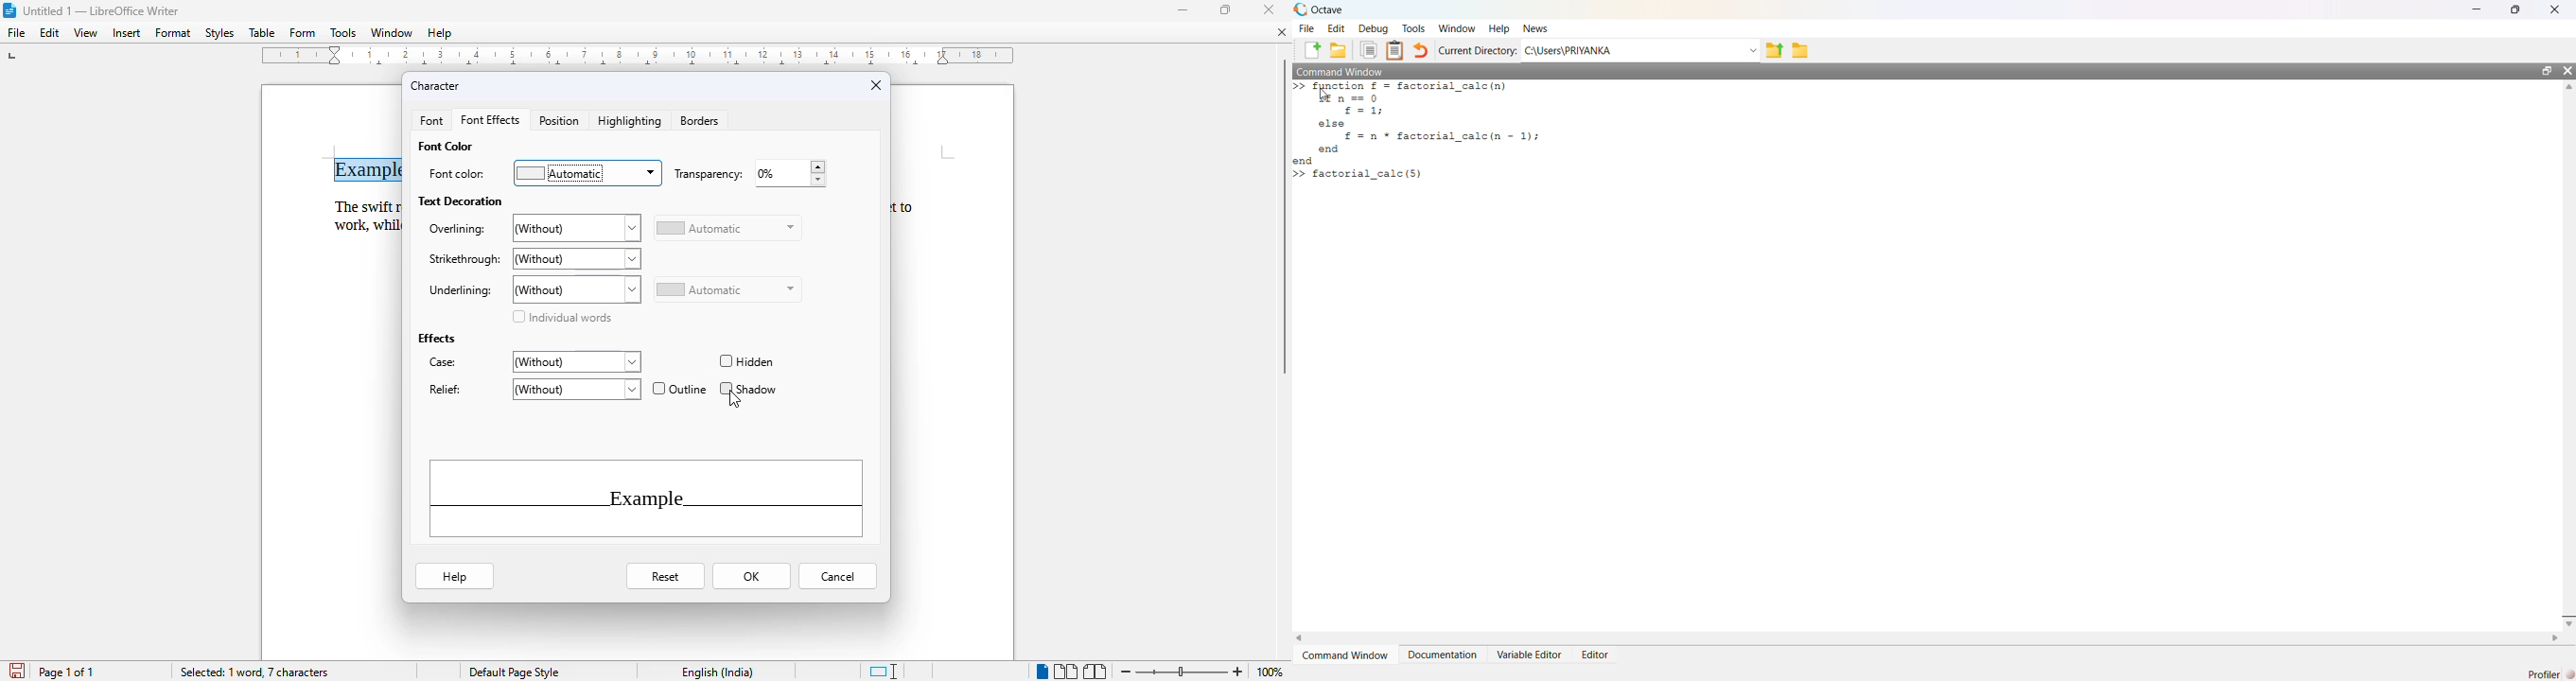  I want to click on view, so click(86, 33).